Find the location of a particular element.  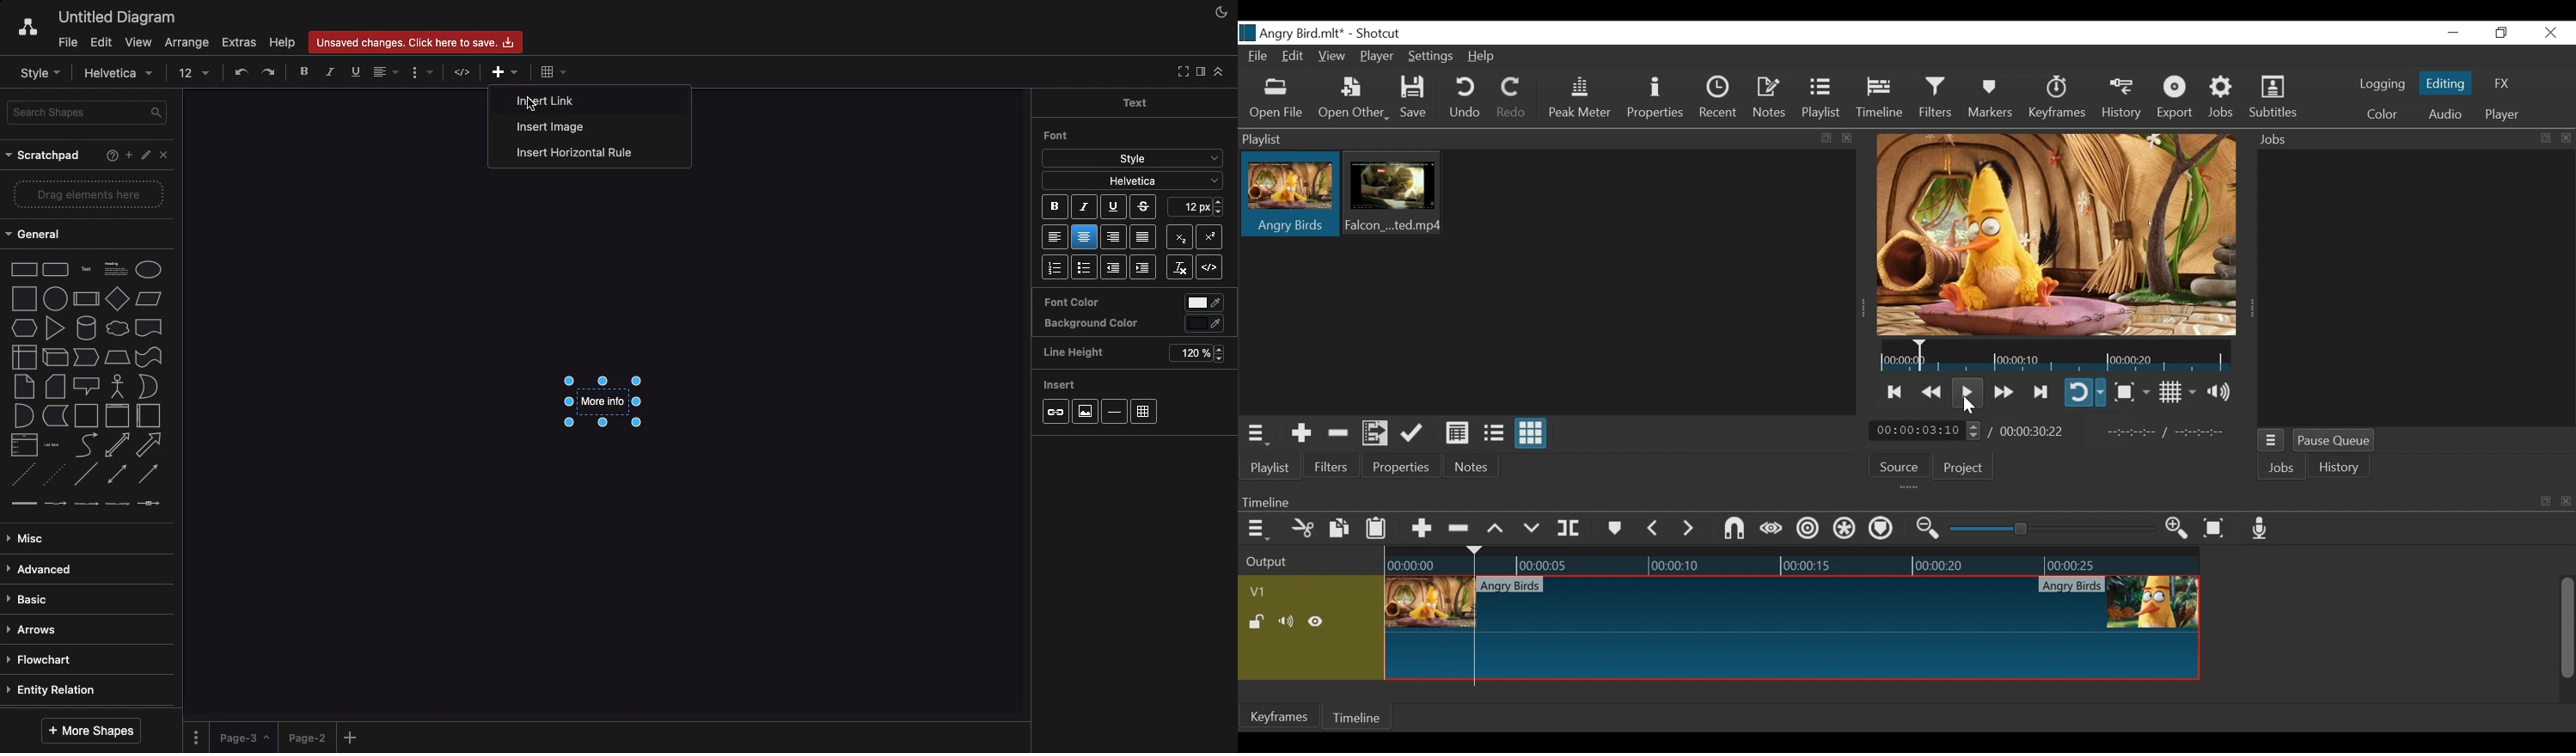

directional connector is located at coordinates (149, 474).